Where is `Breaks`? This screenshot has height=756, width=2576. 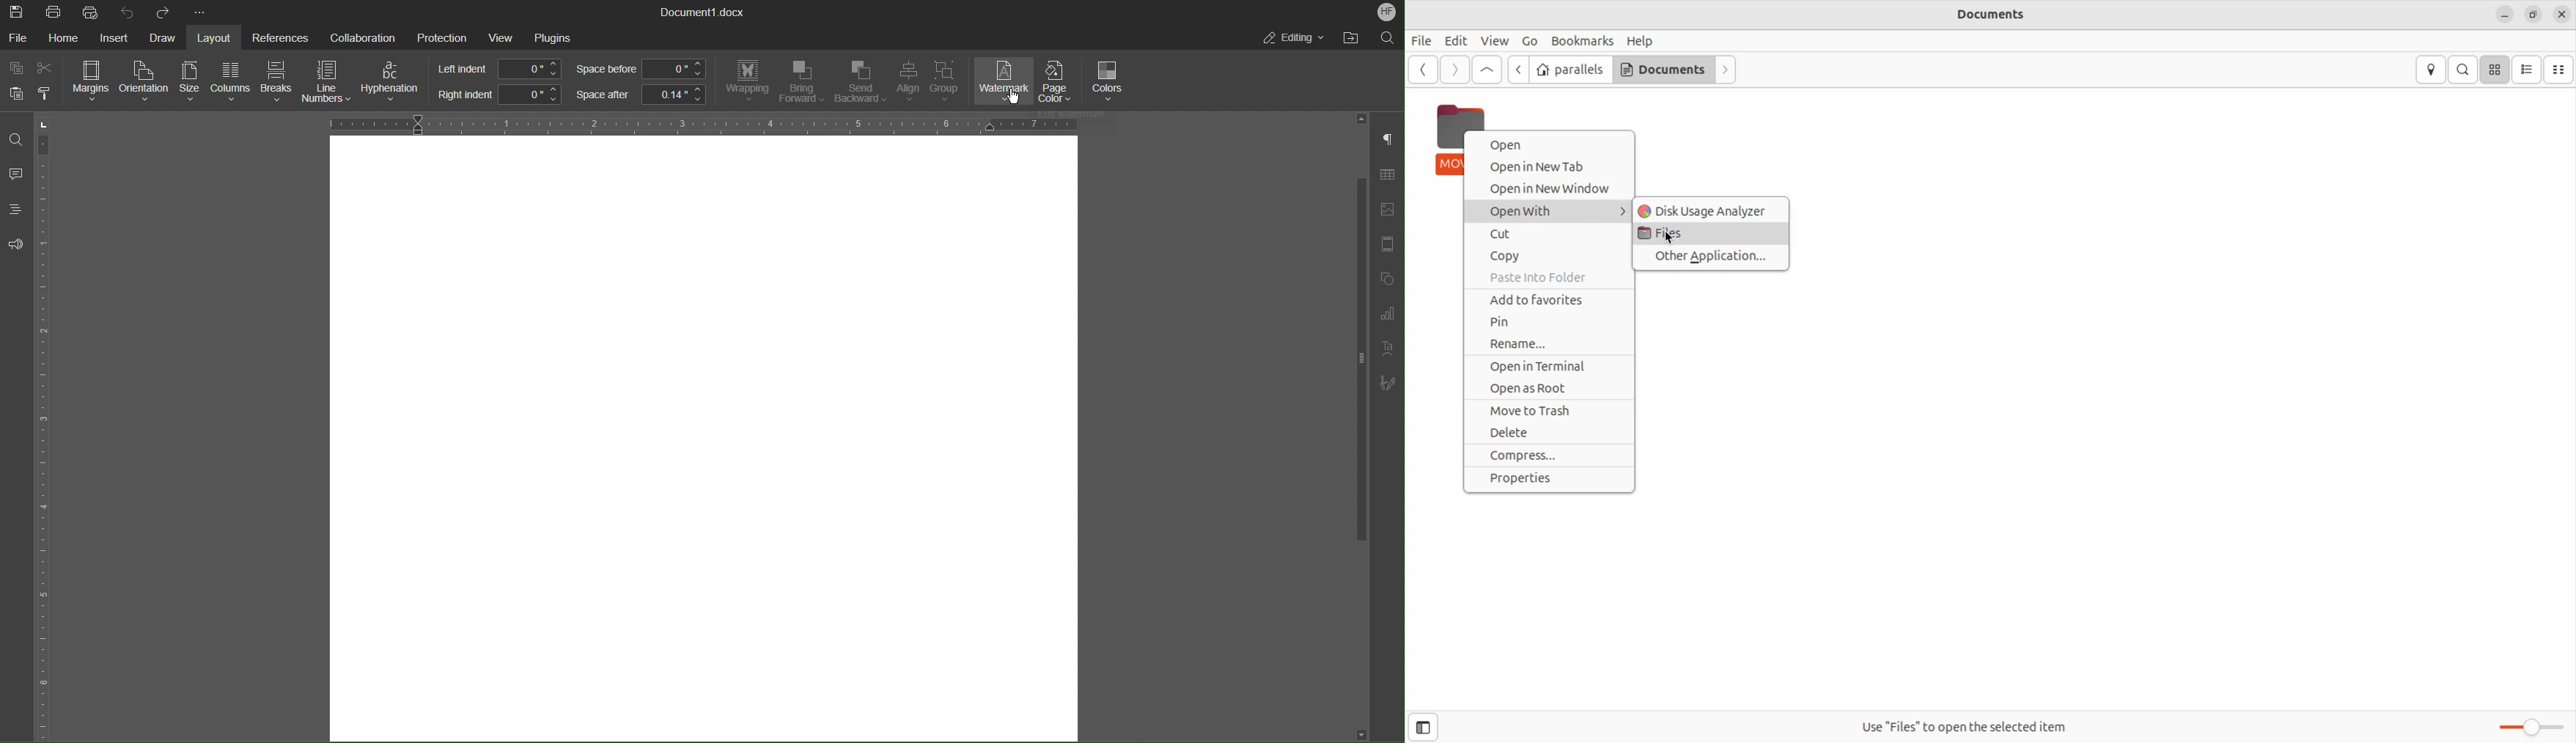
Breaks is located at coordinates (277, 83).